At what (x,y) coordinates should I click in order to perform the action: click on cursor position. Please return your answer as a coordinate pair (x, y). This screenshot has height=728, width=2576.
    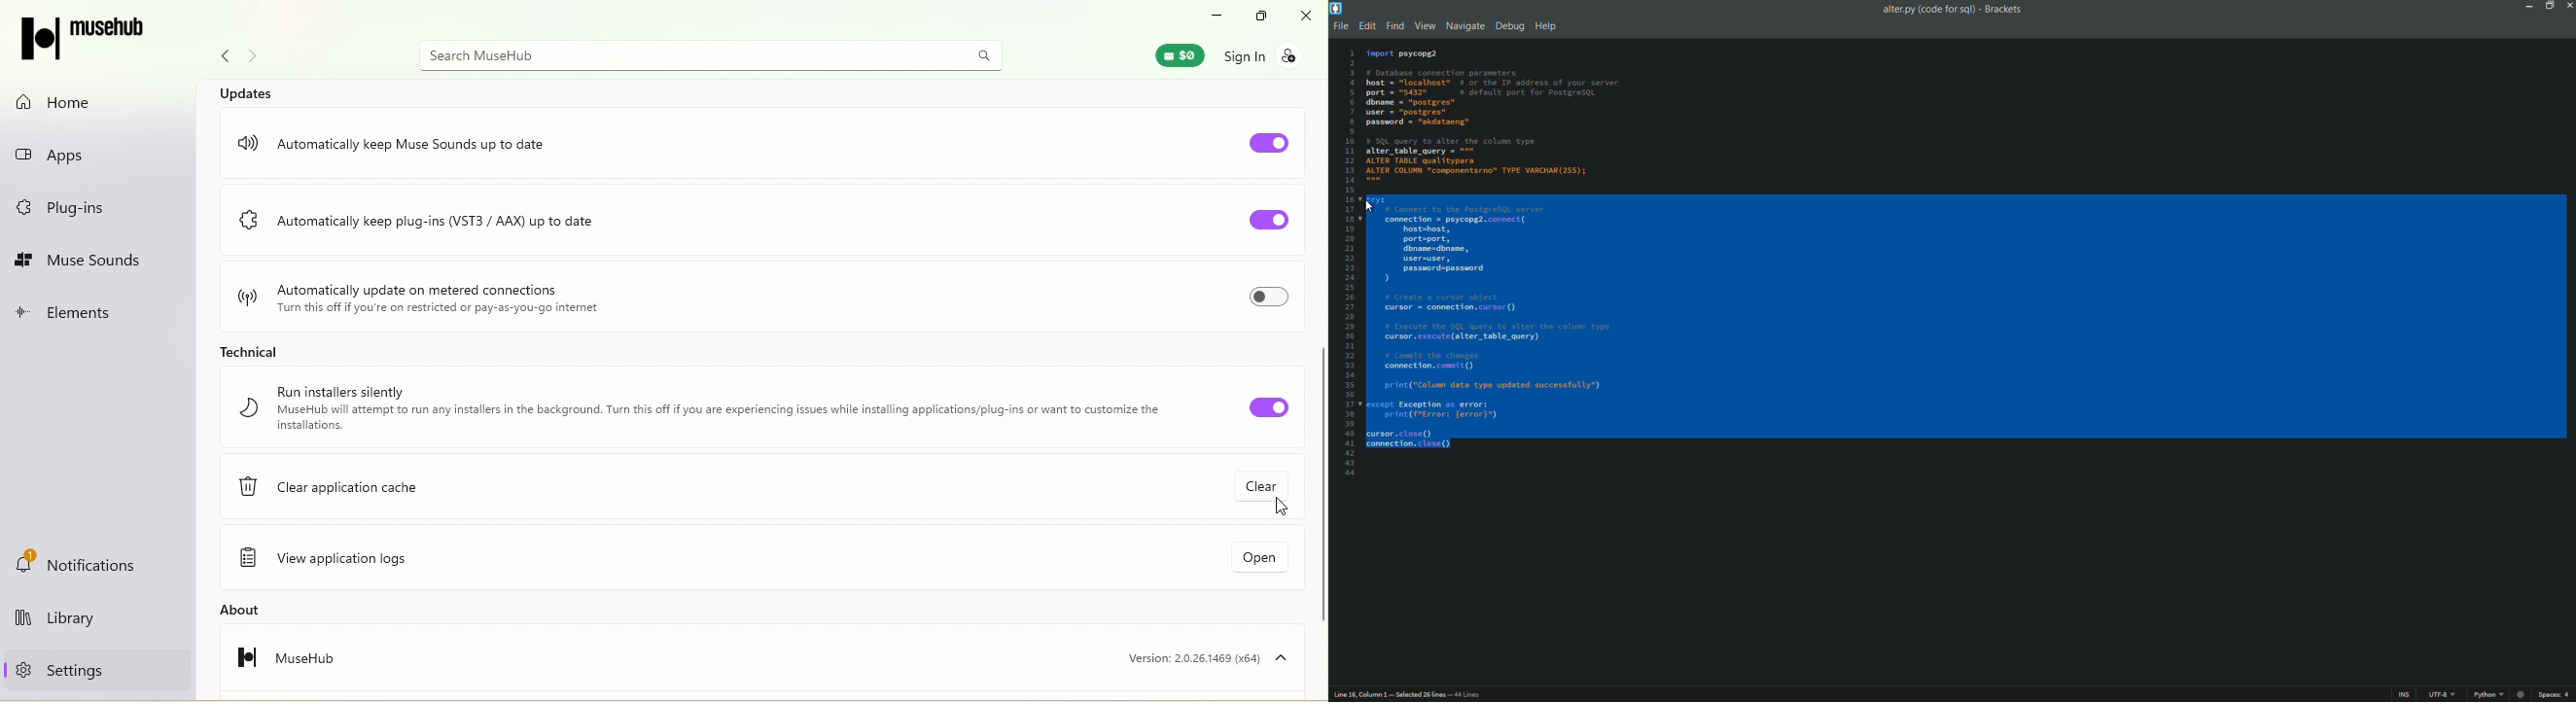
    Looking at the image, I should click on (1362, 694).